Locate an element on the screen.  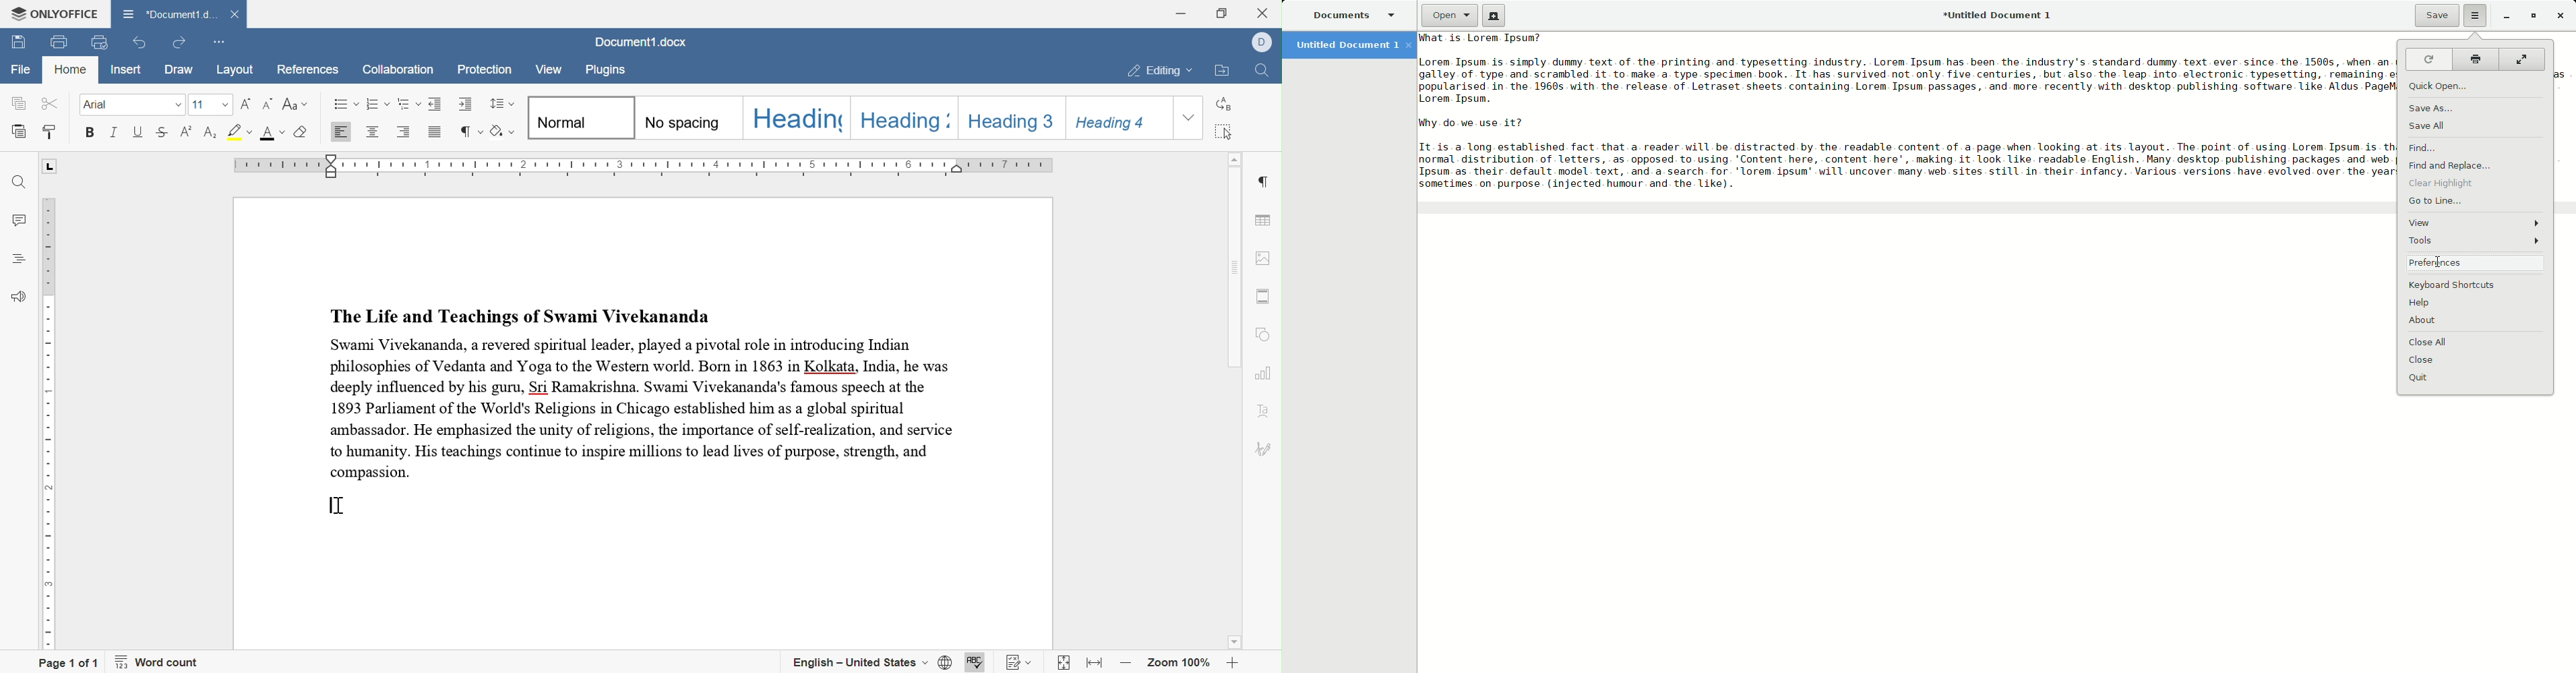
About is located at coordinates (2430, 321).